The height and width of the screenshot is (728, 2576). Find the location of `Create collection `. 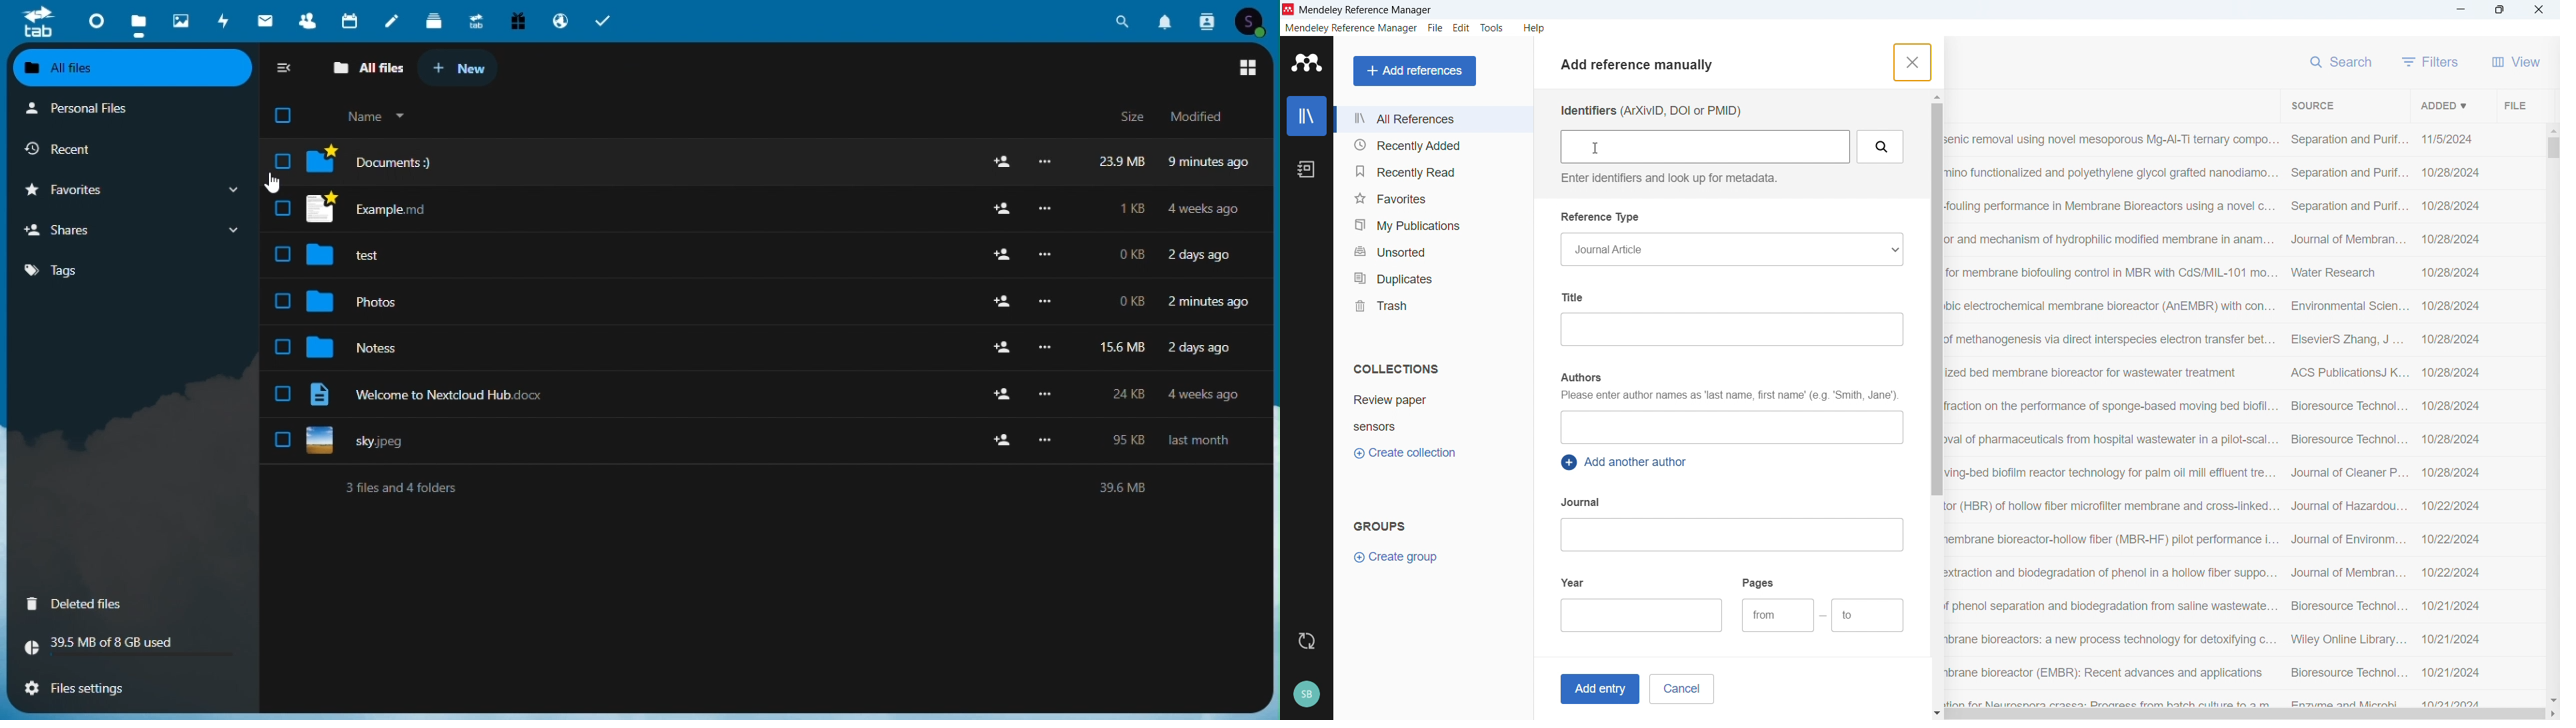

Create collection  is located at coordinates (1407, 453).